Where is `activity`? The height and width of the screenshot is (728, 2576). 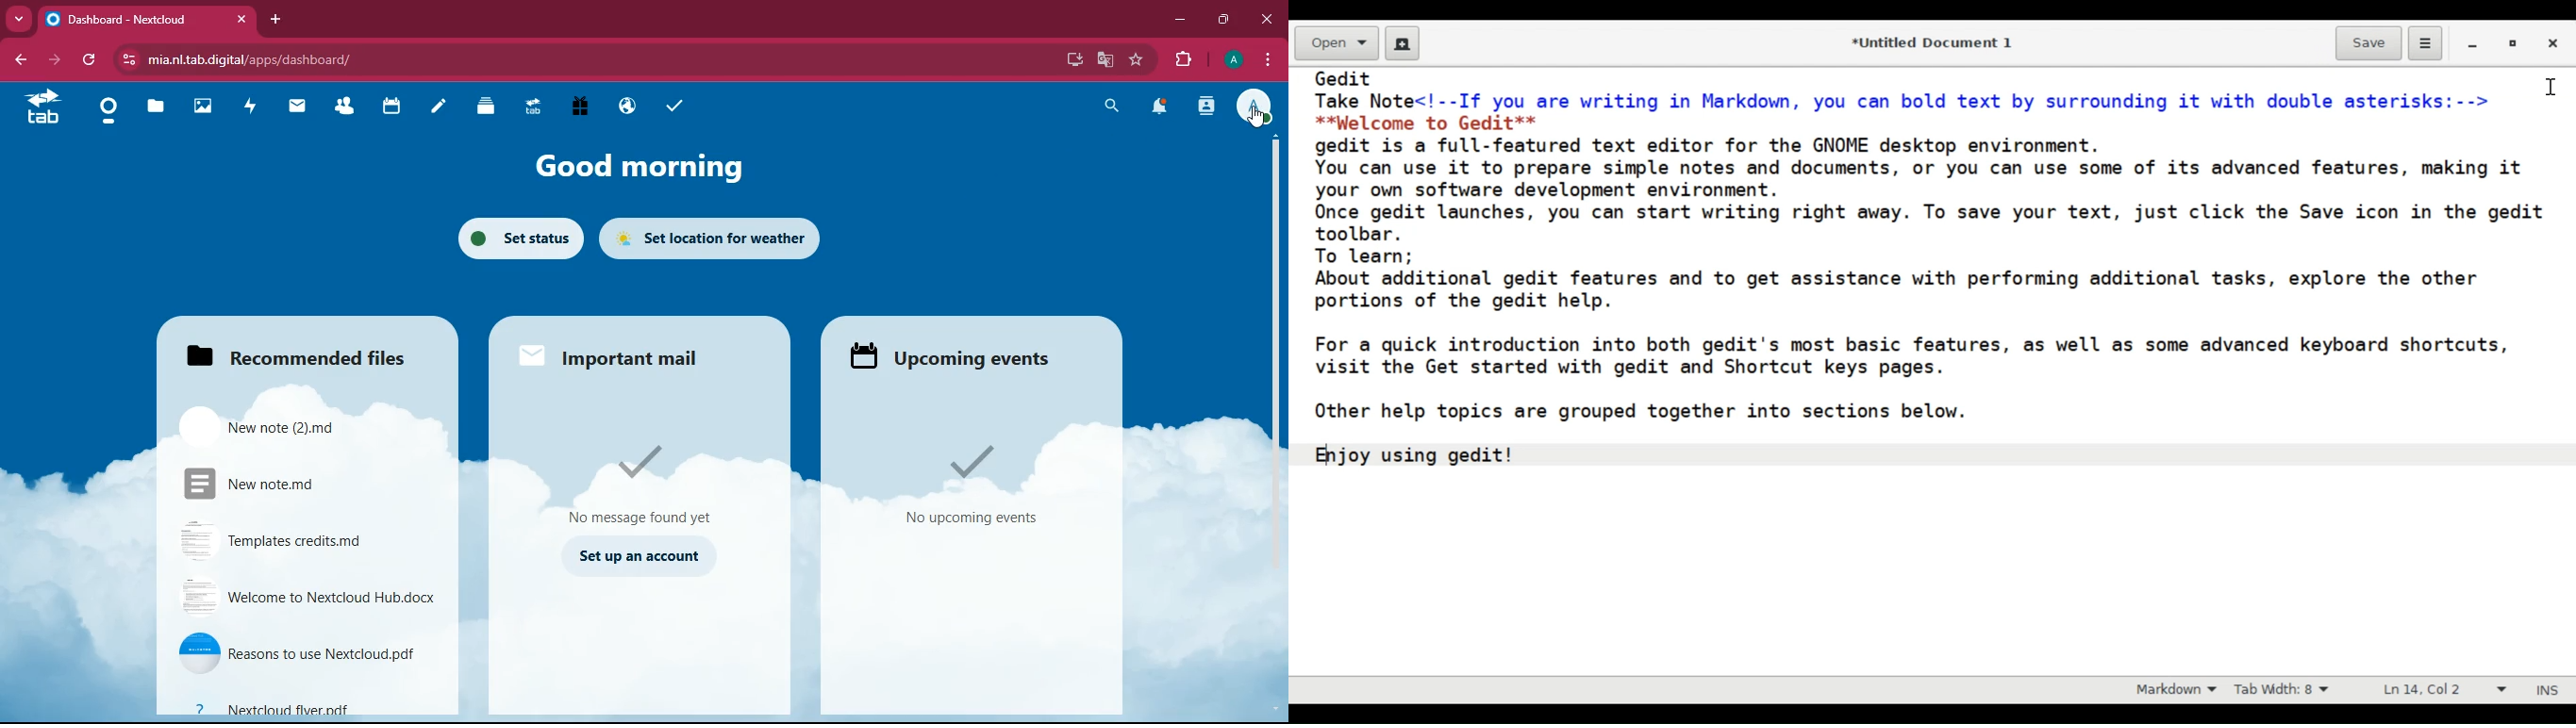
activity is located at coordinates (1205, 106).